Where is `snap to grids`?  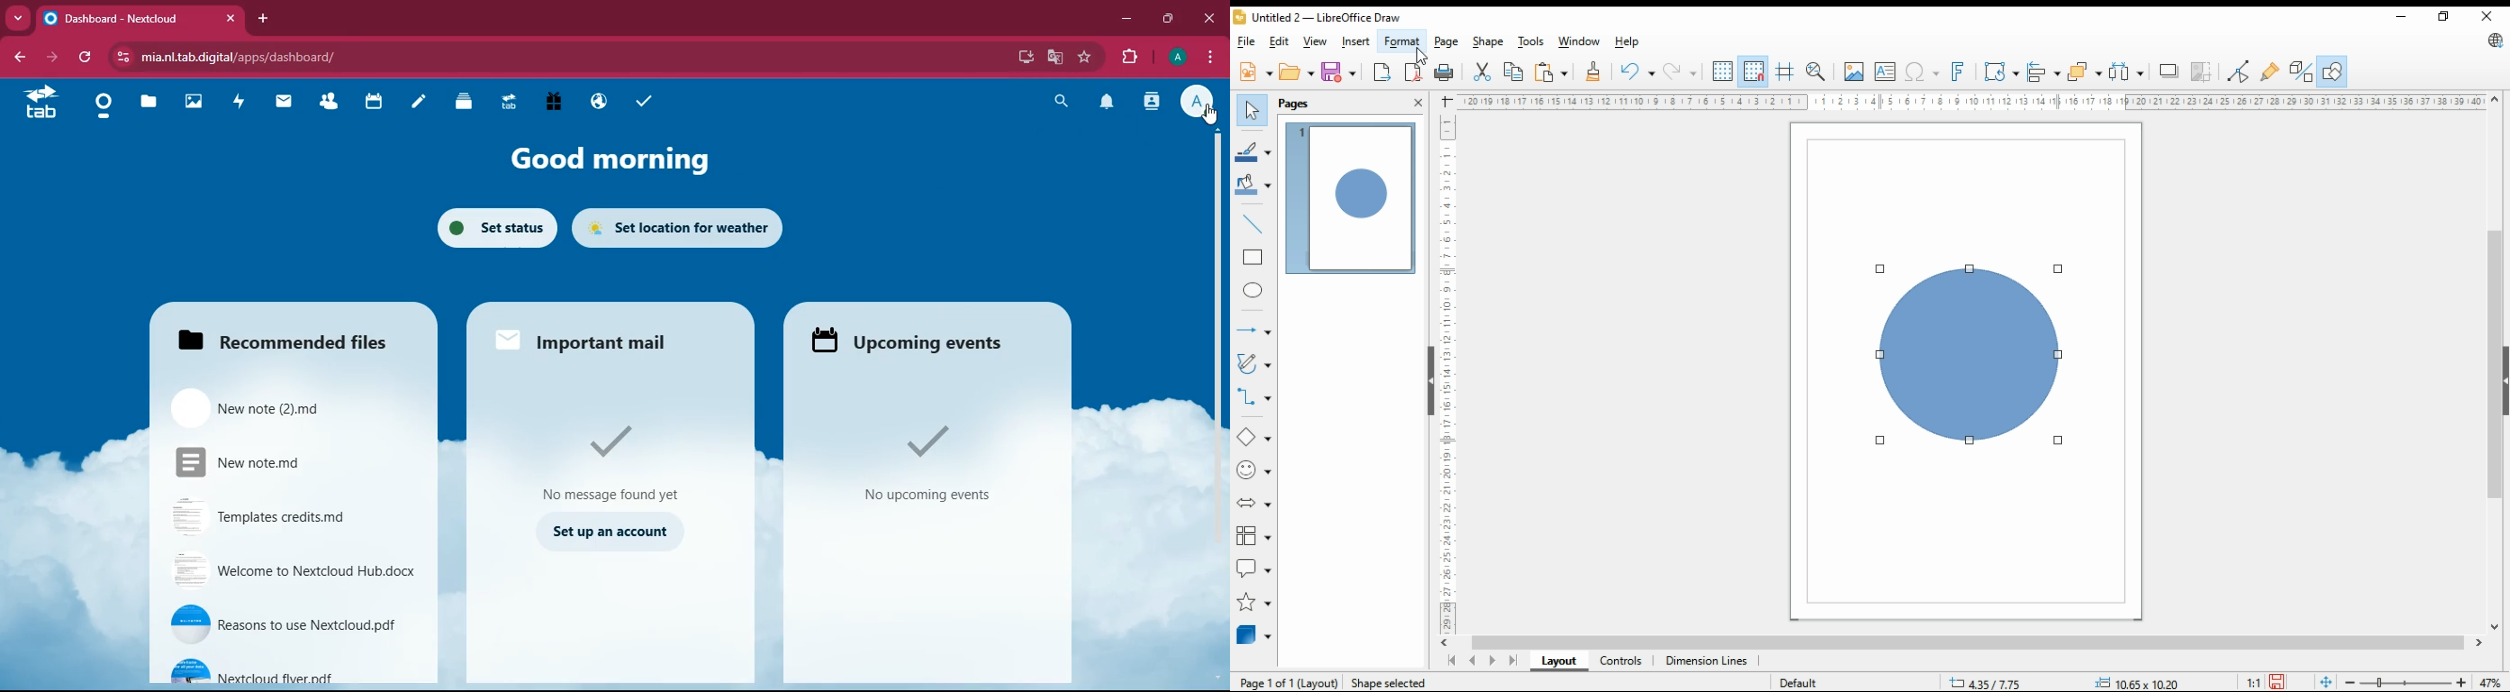 snap to grids is located at coordinates (1754, 72).